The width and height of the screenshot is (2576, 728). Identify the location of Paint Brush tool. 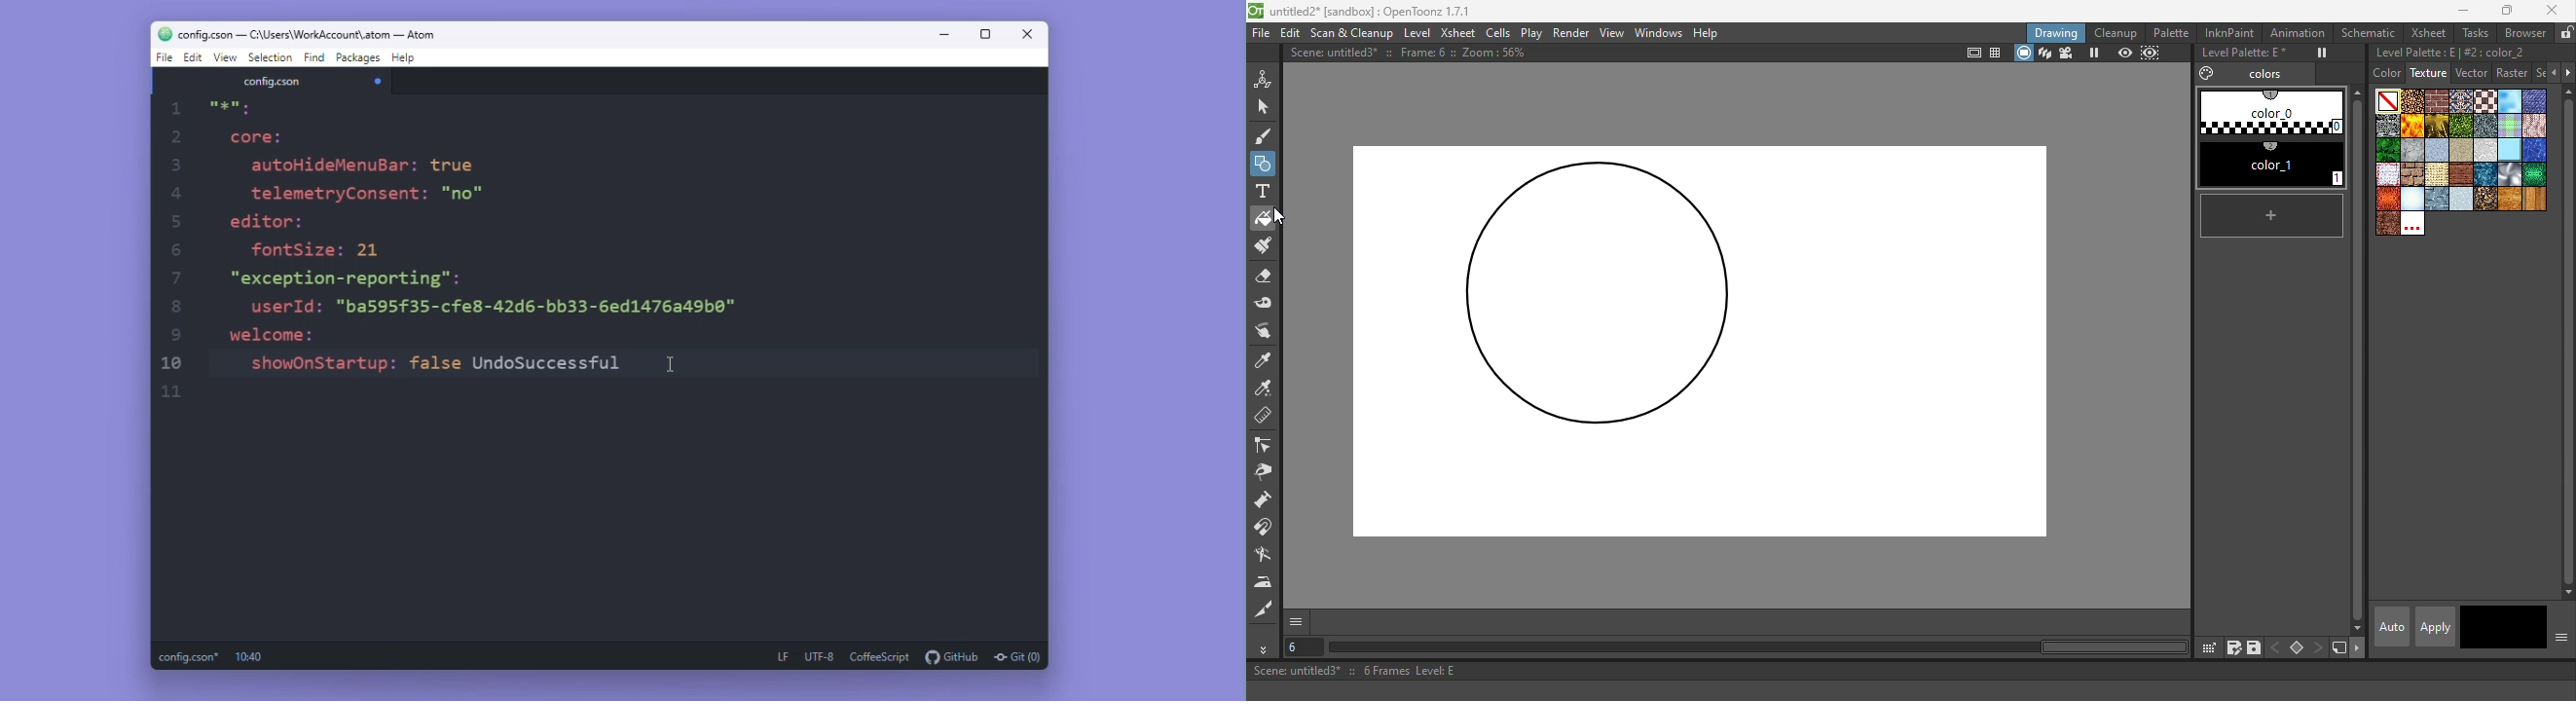
(1266, 247).